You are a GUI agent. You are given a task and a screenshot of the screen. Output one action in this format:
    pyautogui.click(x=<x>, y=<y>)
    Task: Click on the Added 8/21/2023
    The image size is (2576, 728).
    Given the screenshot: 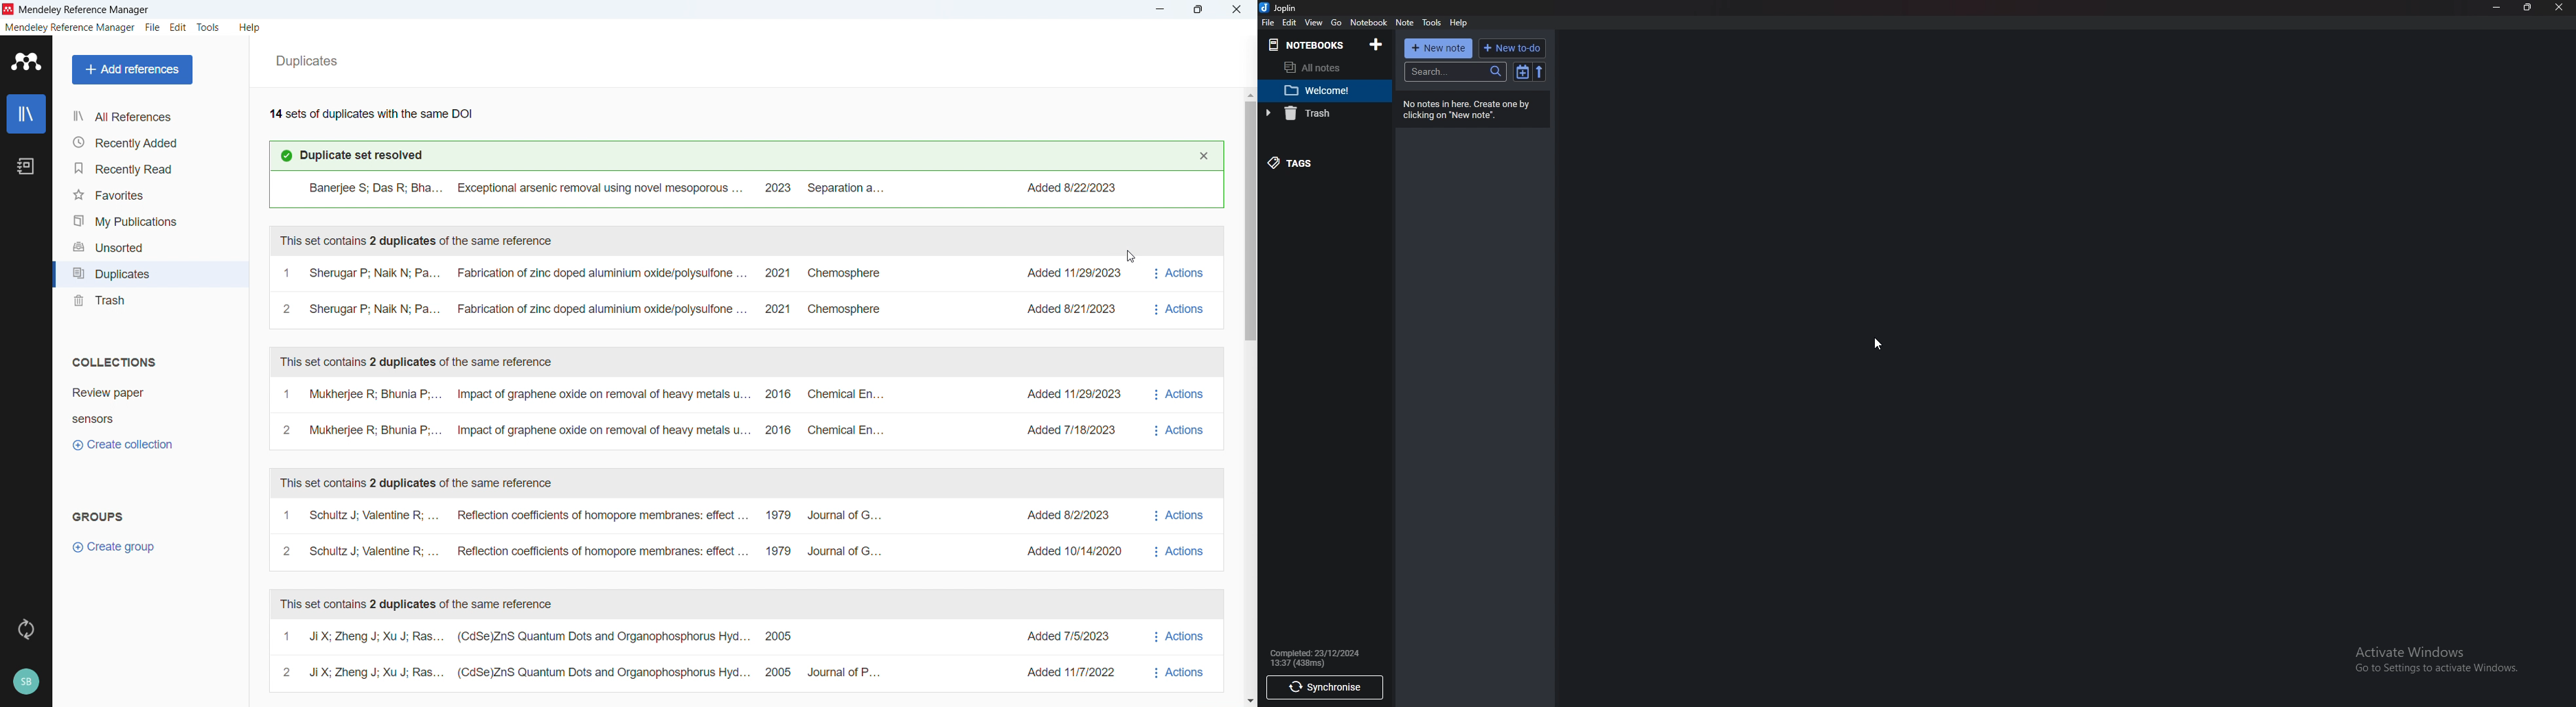 What is the action you would take?
    pyautogui.click(x=1068, y=312)
    